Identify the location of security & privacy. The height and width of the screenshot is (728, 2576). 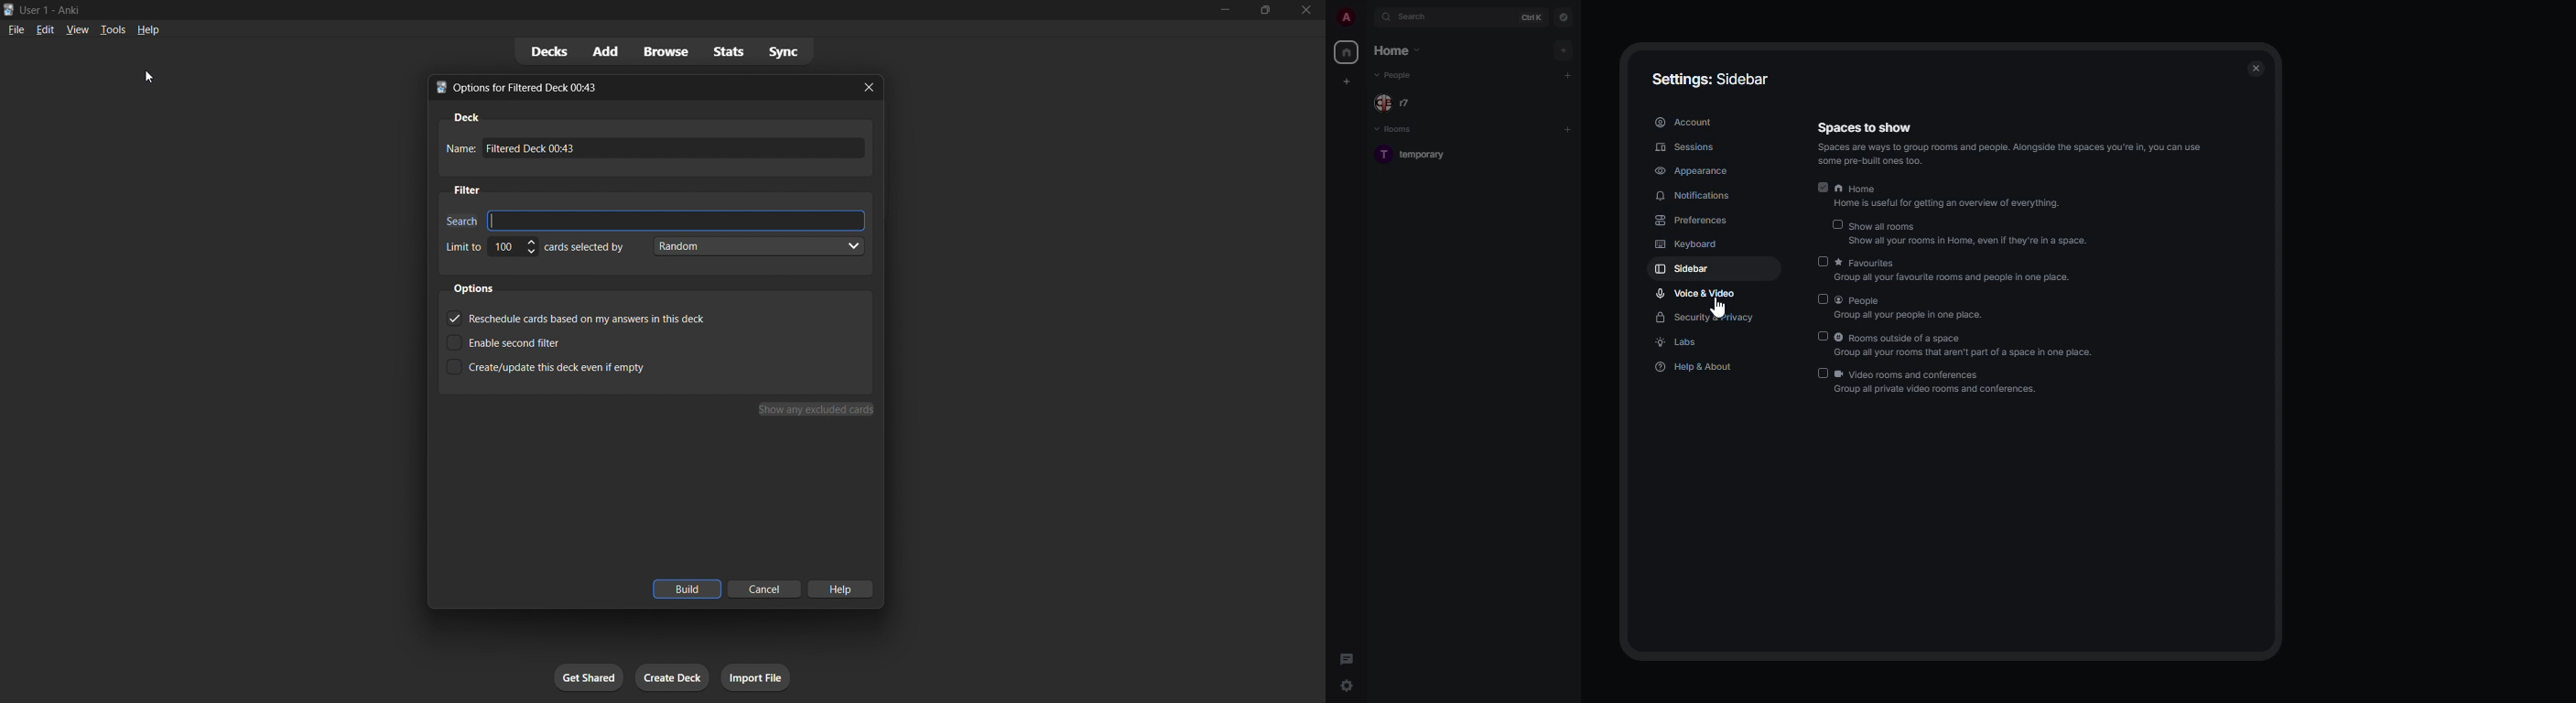
(1707, 318).